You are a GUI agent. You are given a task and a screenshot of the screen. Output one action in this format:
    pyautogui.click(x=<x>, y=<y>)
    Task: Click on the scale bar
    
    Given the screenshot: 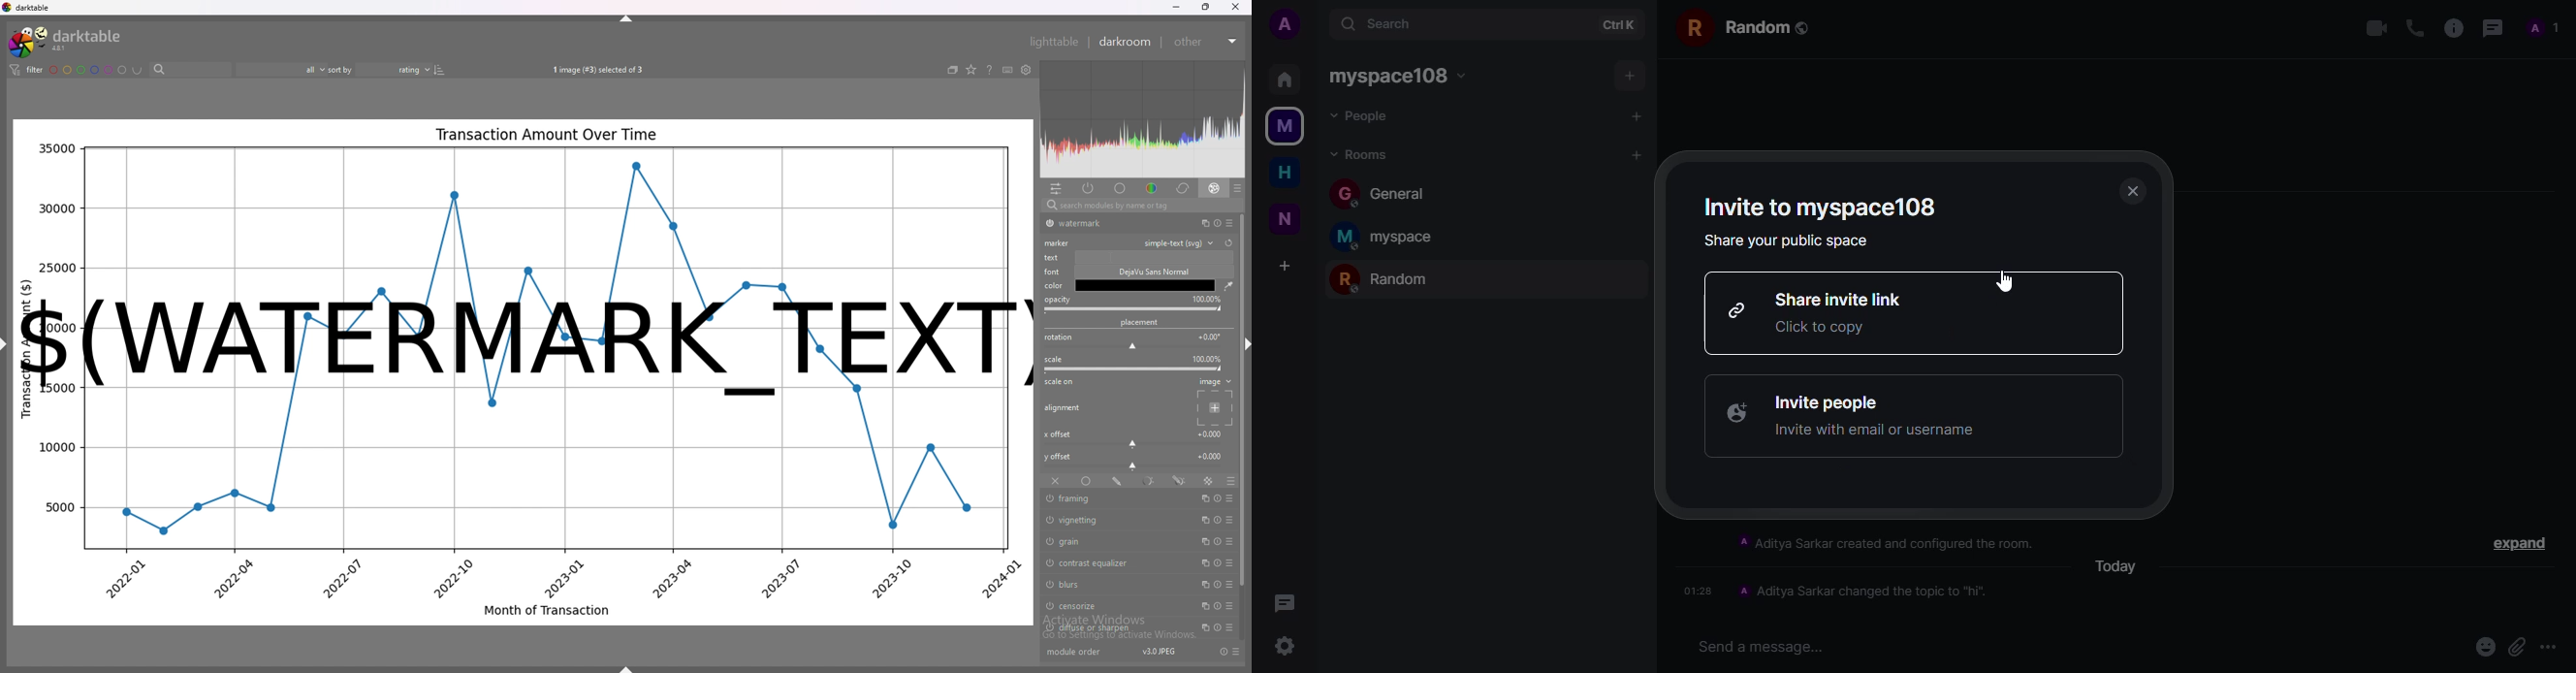 What is the action you would take?
    pyautogui.click(x=1134, y=368)
    